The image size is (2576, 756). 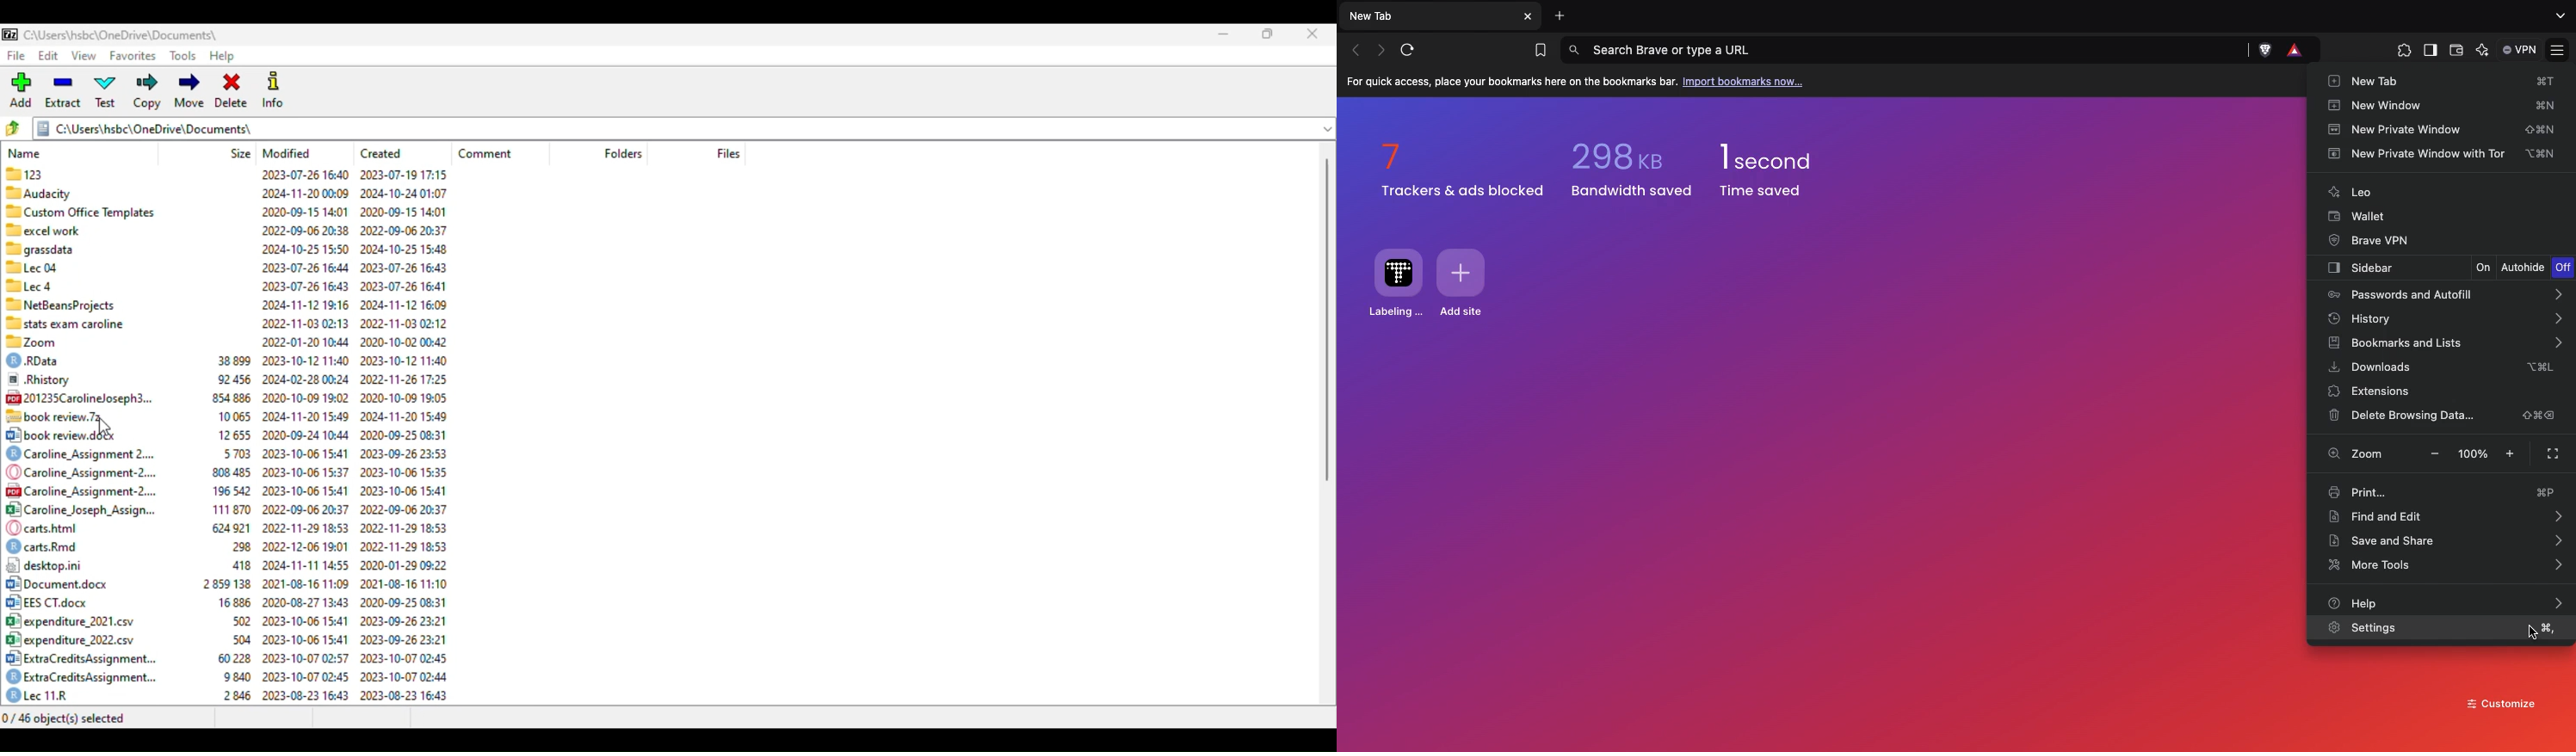 I want to click on add, so click(x=20, y=88).